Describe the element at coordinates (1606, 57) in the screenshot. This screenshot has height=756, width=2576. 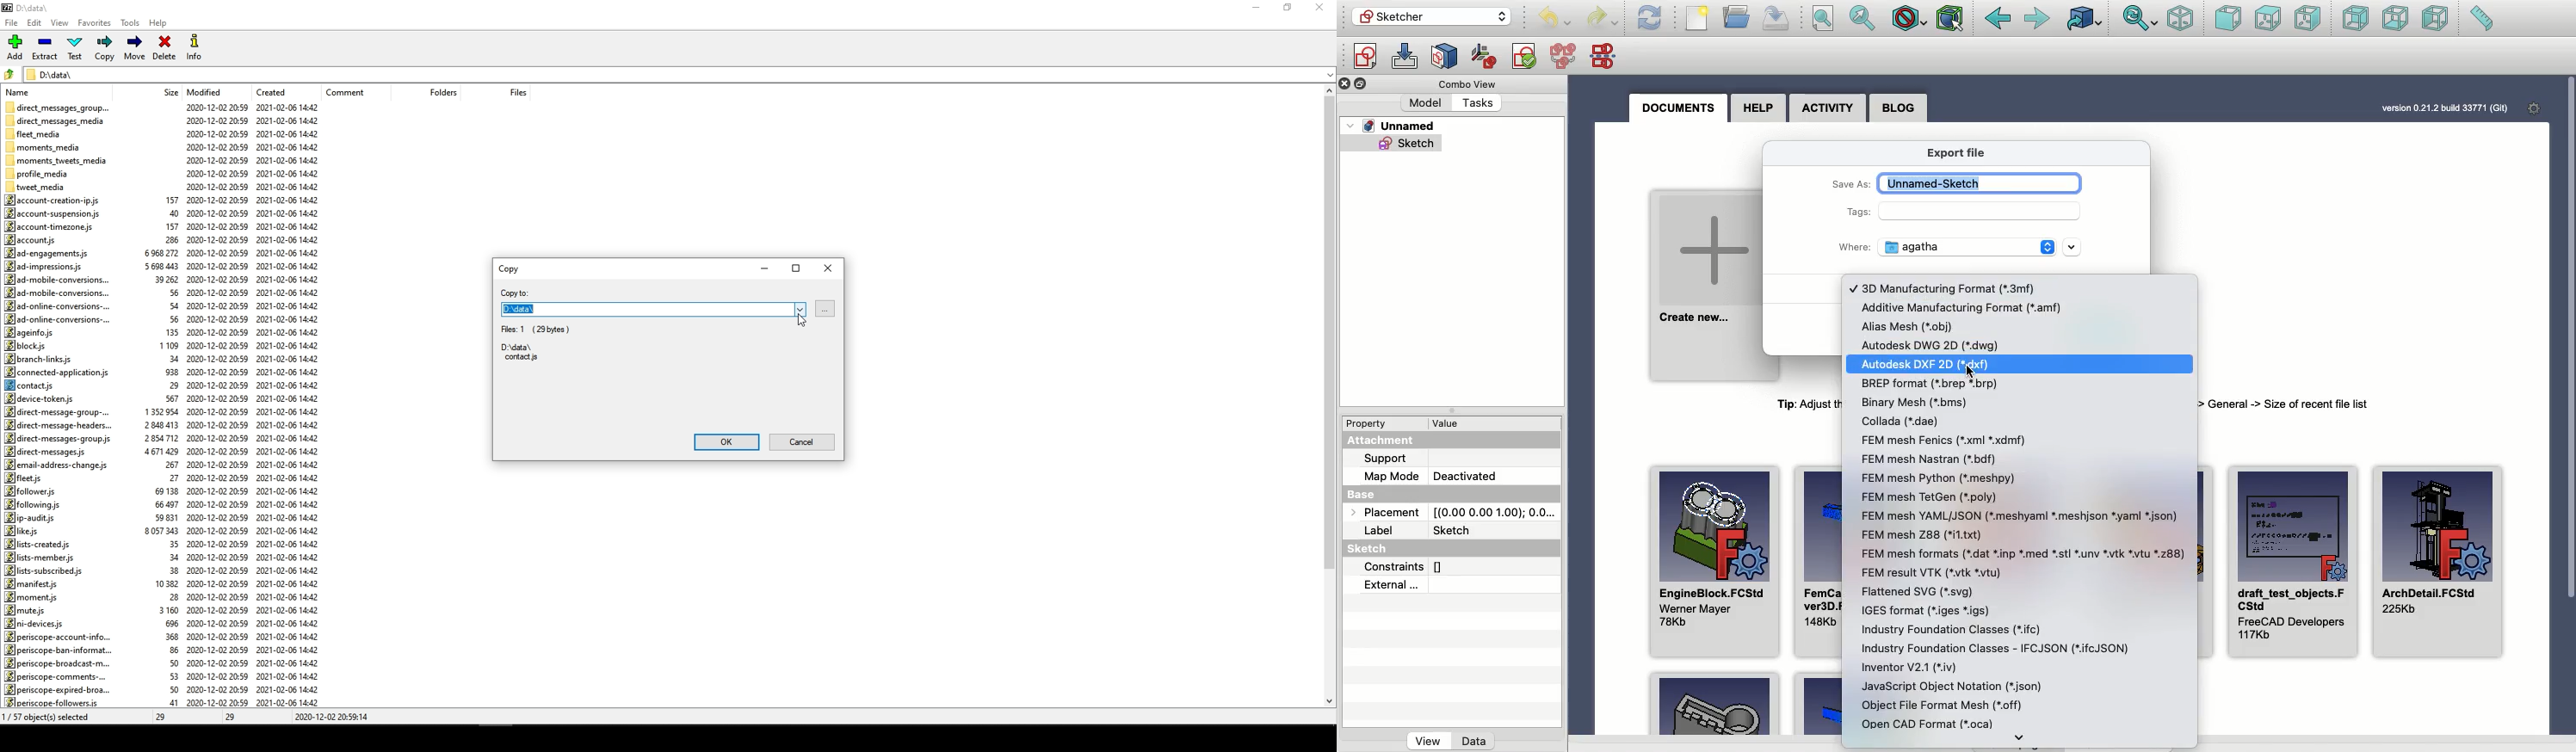
I see `Mirror sketch` at that location.